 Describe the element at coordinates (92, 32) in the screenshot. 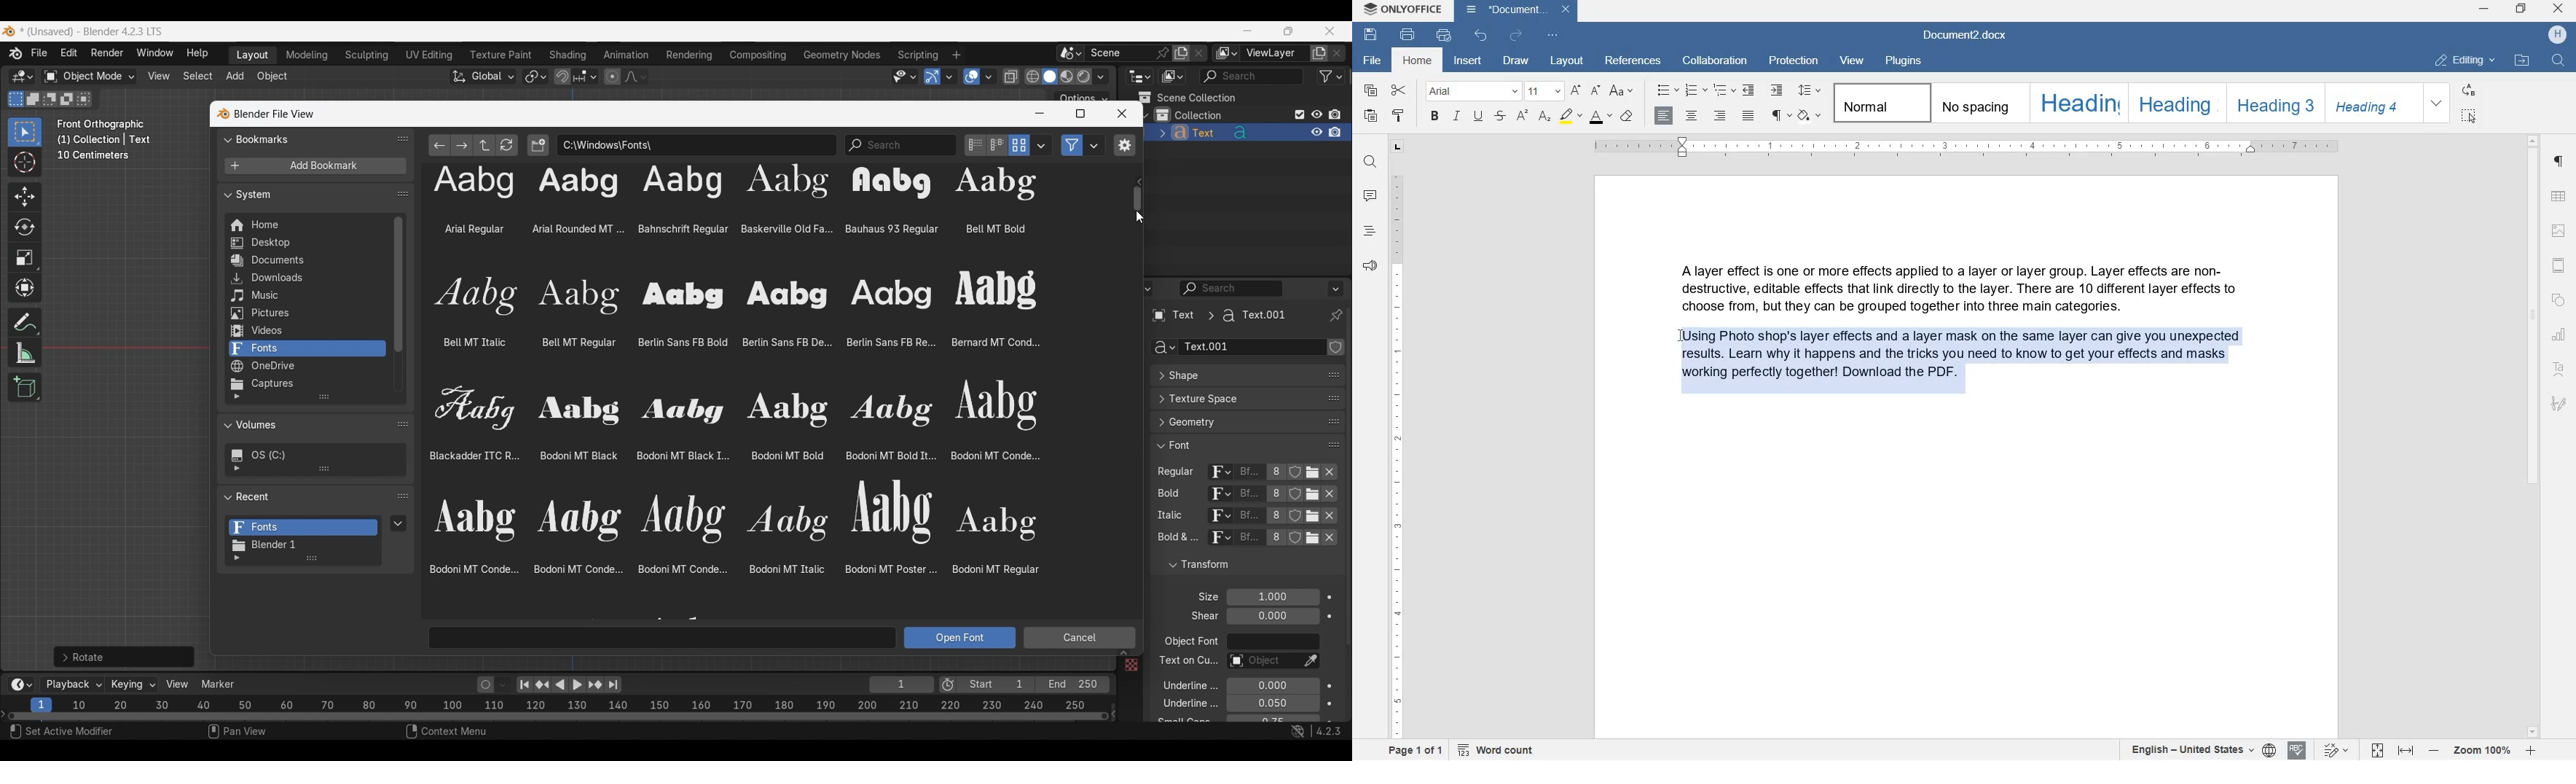

I see `Project and software name` at that location.